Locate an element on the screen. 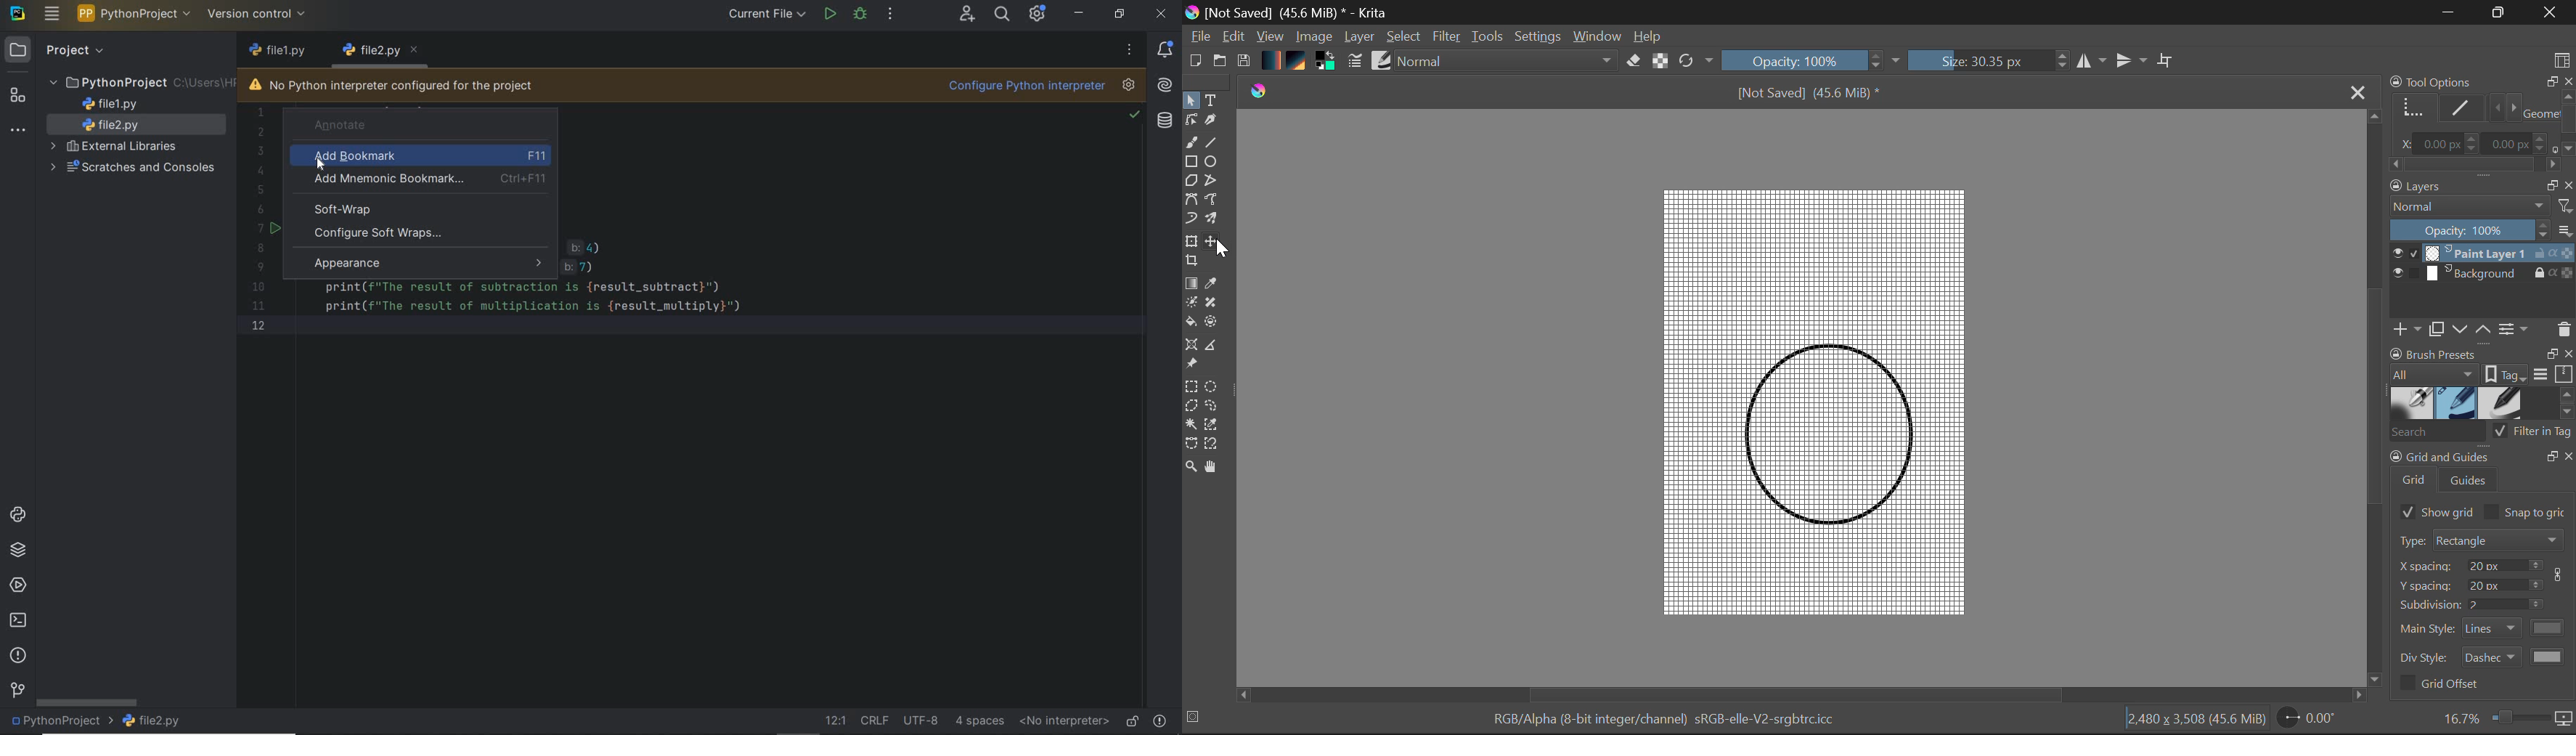 The height and width of the screenshot is (756, 2576). version control is located at coordinates (259, 15).